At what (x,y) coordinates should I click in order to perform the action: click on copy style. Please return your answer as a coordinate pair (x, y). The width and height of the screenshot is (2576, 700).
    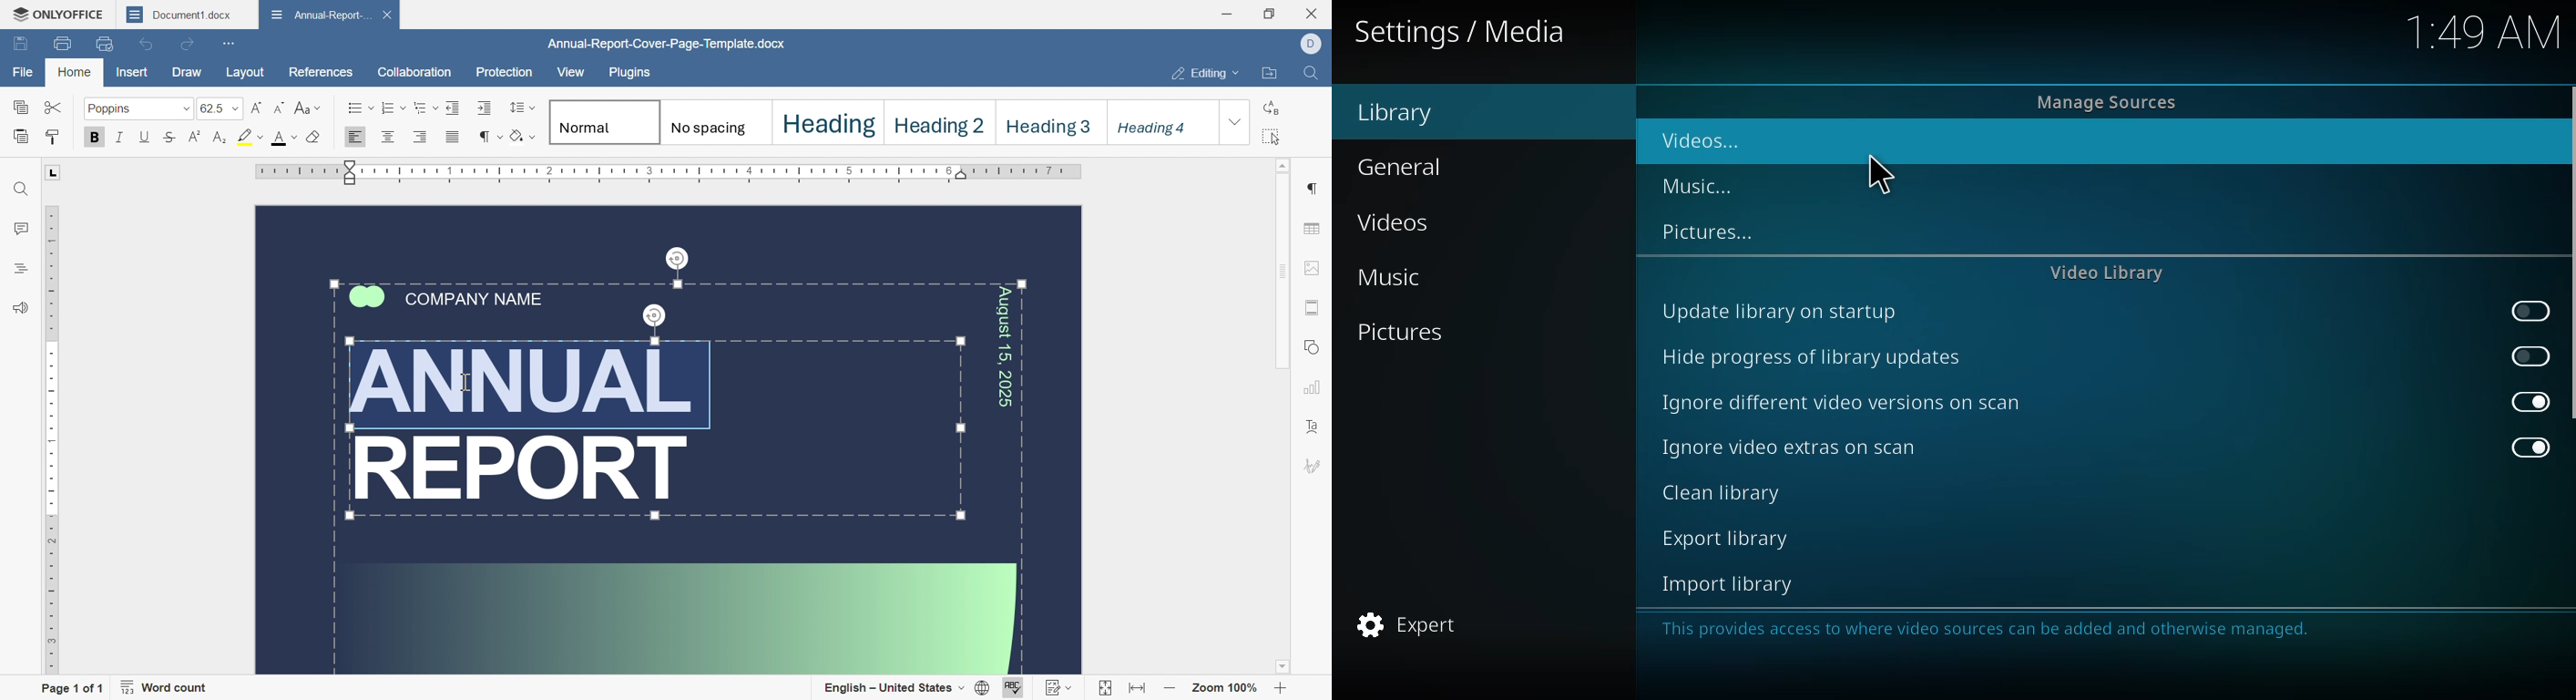
    Looking at the image, I should click on (54, 138).